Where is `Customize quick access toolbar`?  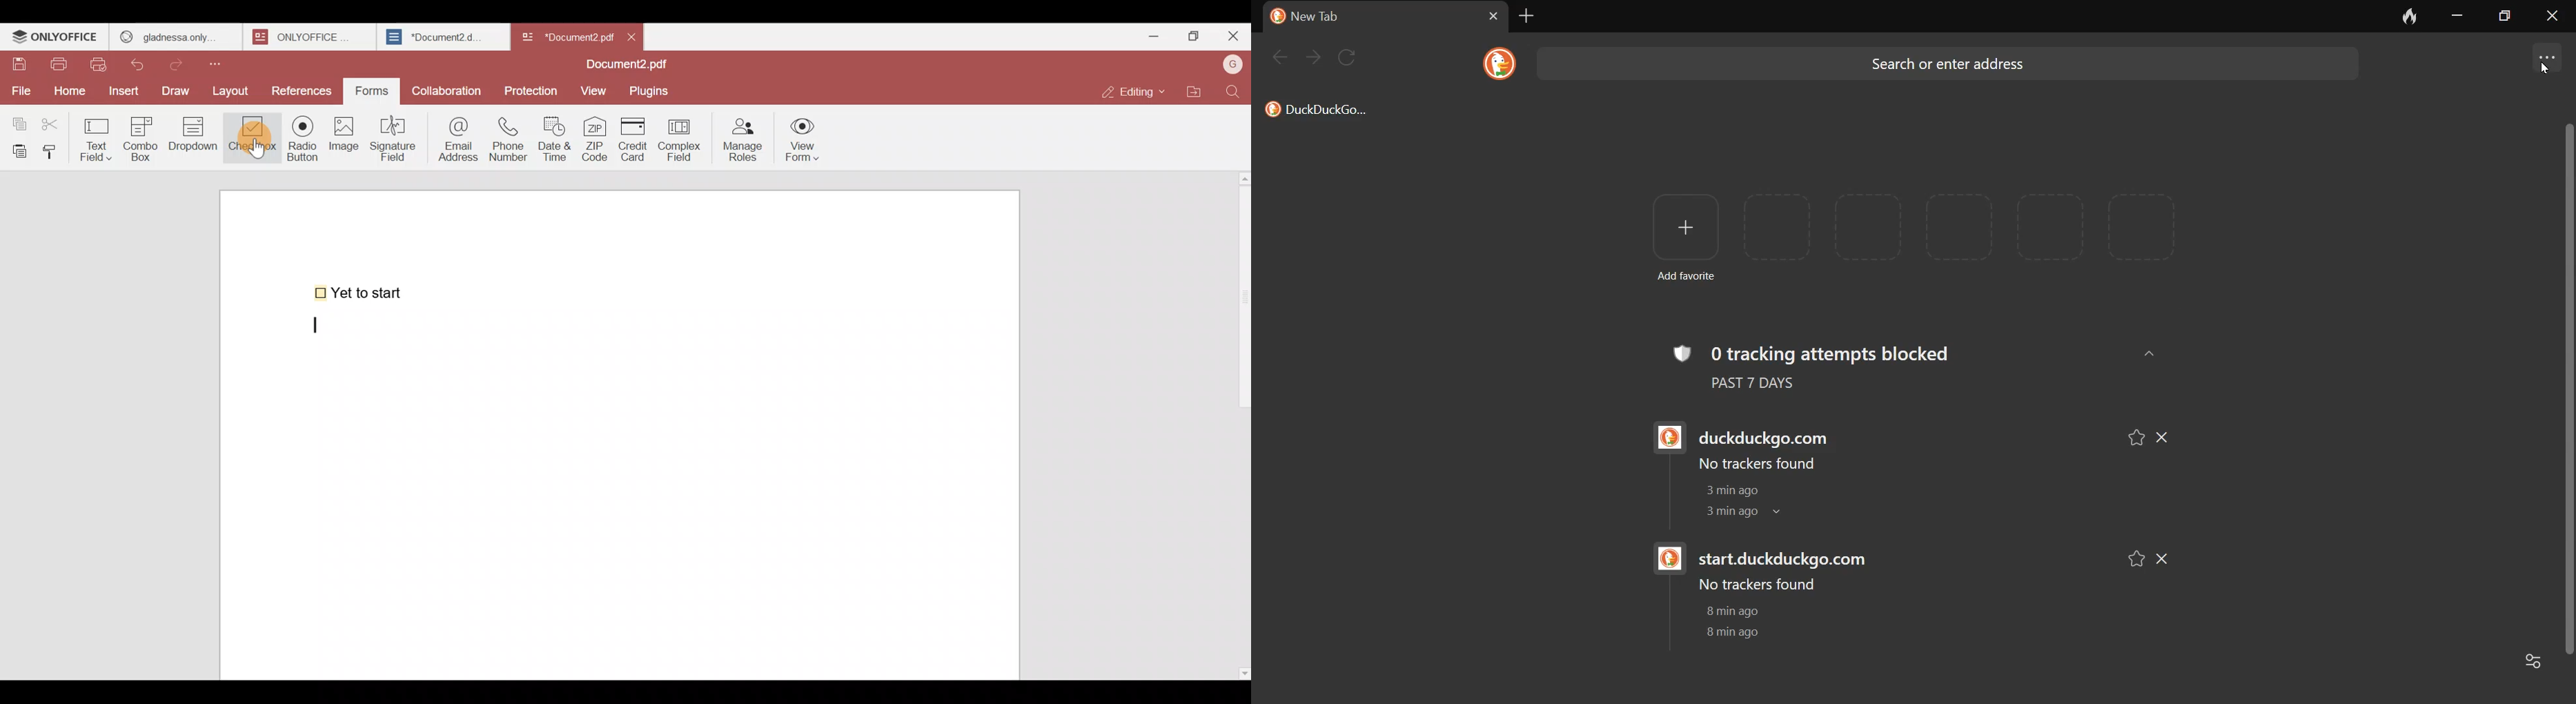 Customize quick access toolbar is located at coordinates (226, 61).